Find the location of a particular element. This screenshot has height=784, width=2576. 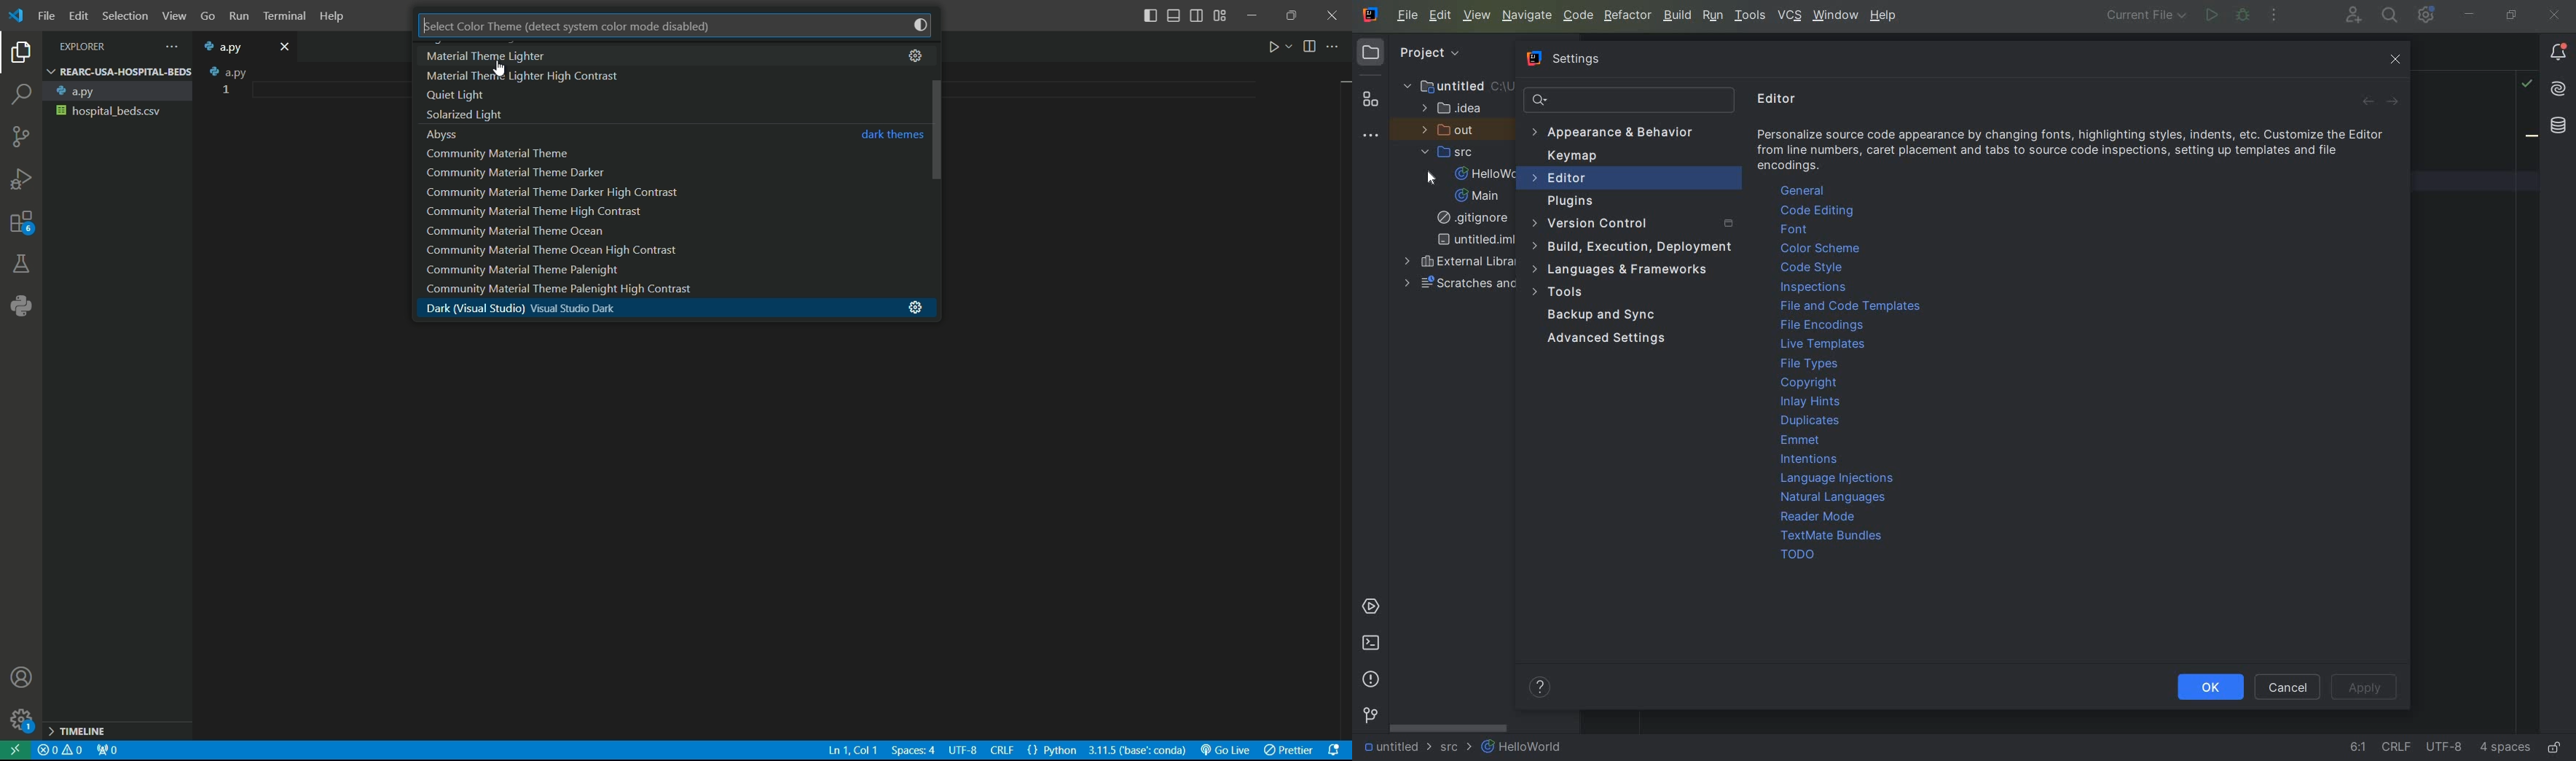

selection menu is located at coordinates (123, 16).